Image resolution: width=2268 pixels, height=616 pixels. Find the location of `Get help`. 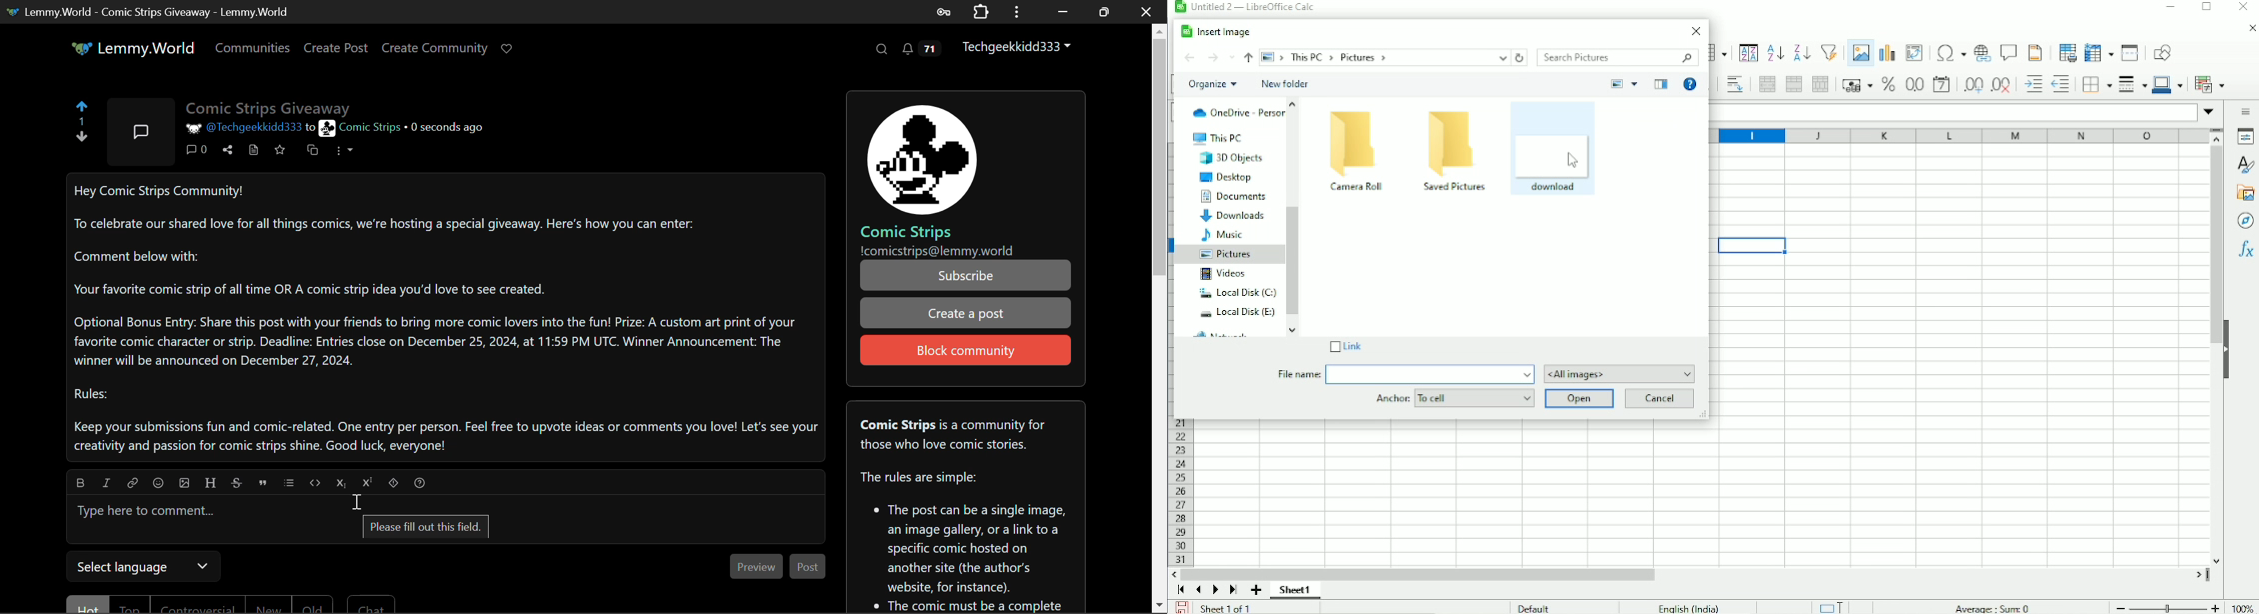

Get help is located at coordinates (1690, 85).